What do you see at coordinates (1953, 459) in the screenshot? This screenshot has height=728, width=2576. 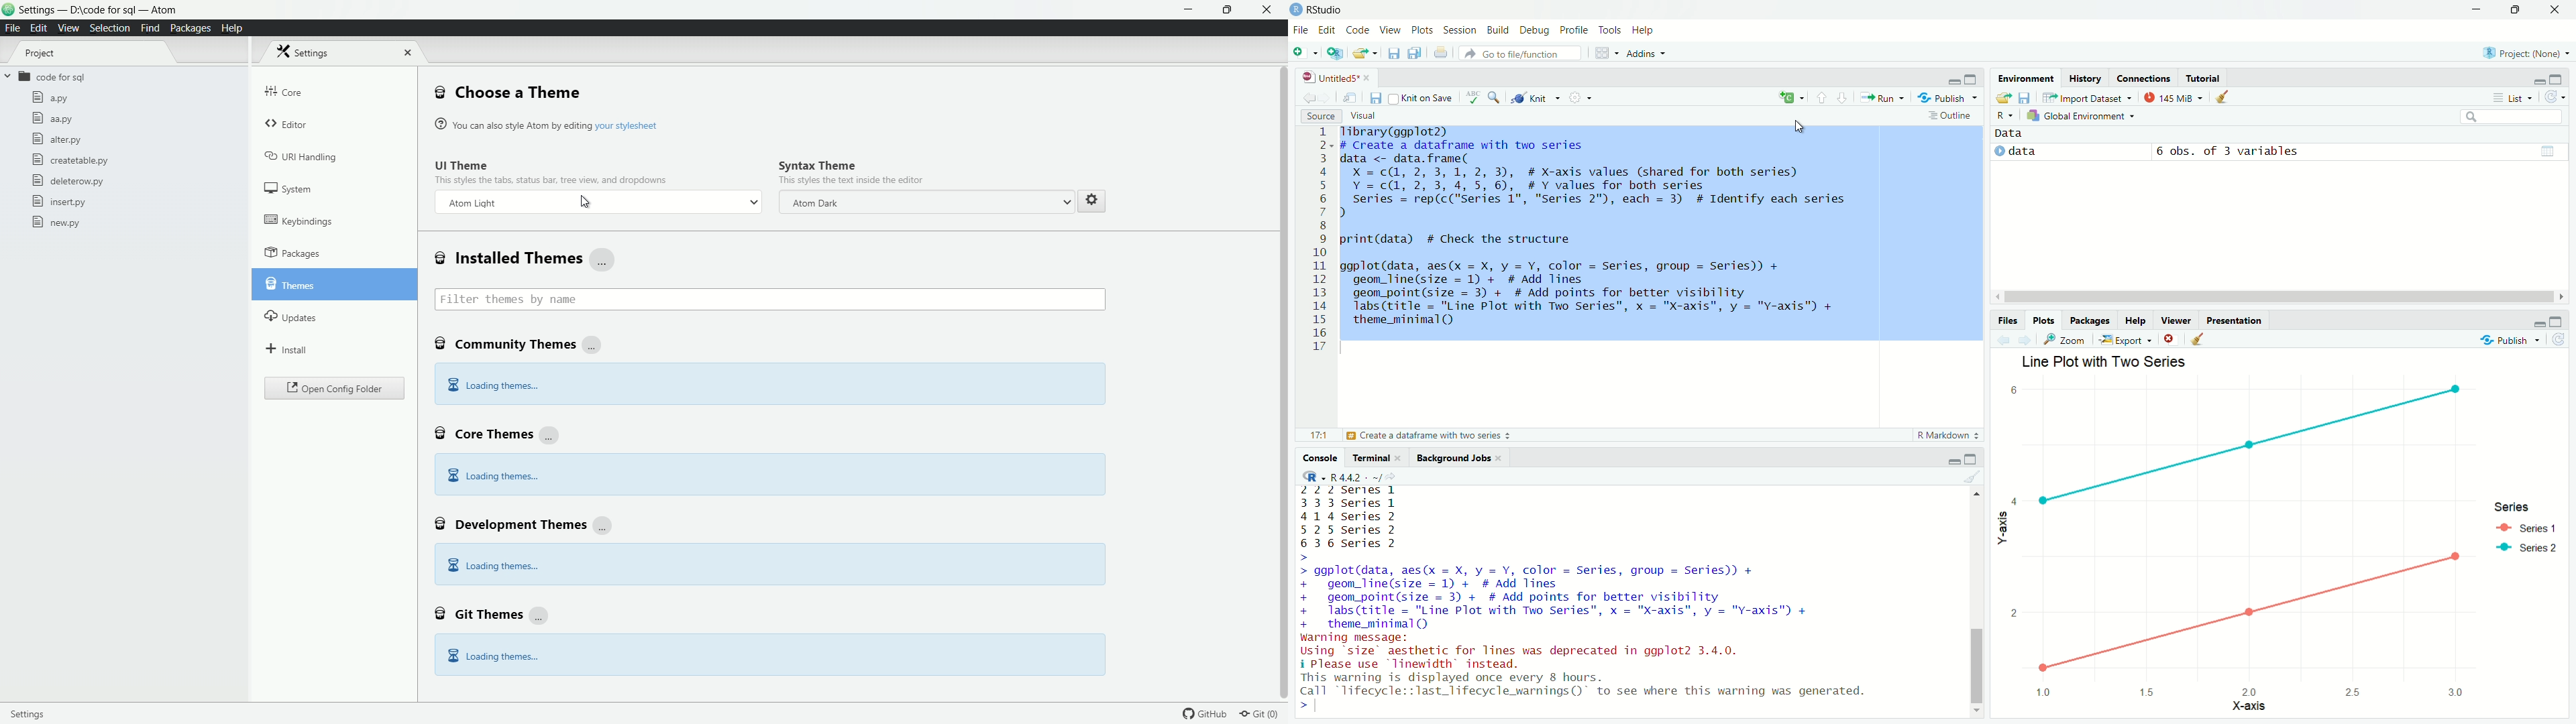 I see `minimize` at bounding box center [1953, 459].